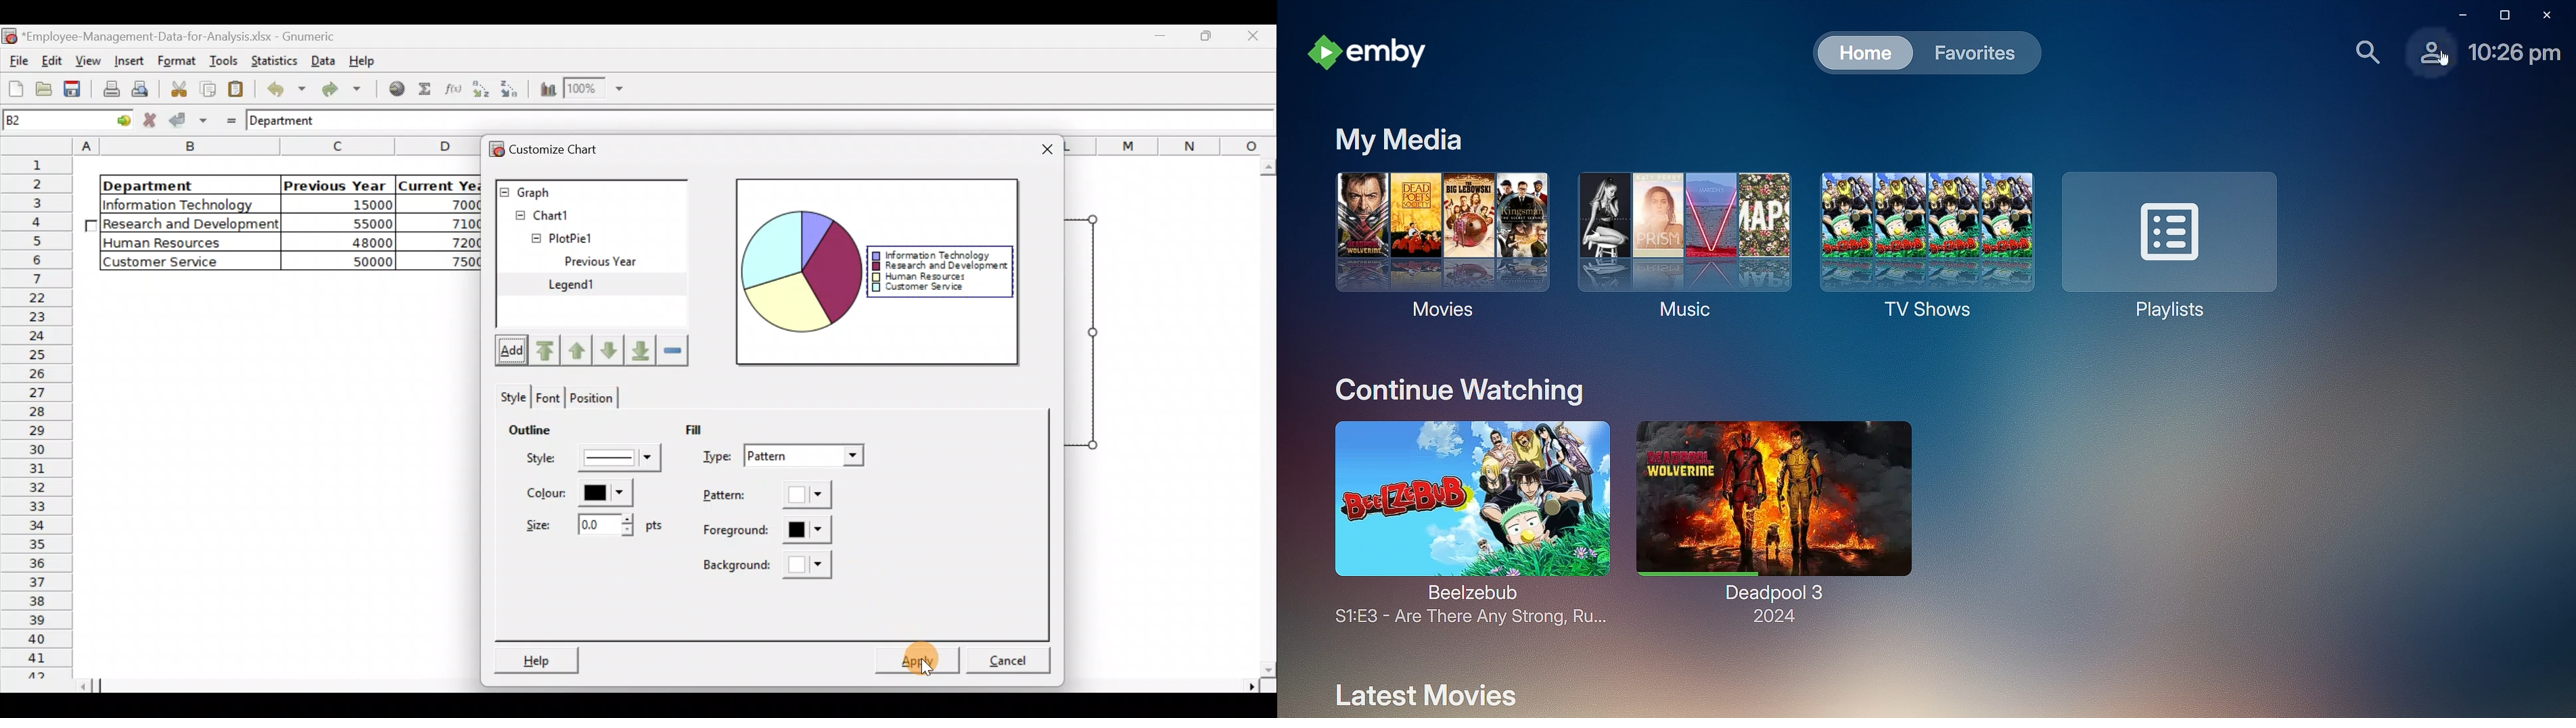 This screenshot has height=728, width=2576. I want to click on Close, so click(1254, 38).